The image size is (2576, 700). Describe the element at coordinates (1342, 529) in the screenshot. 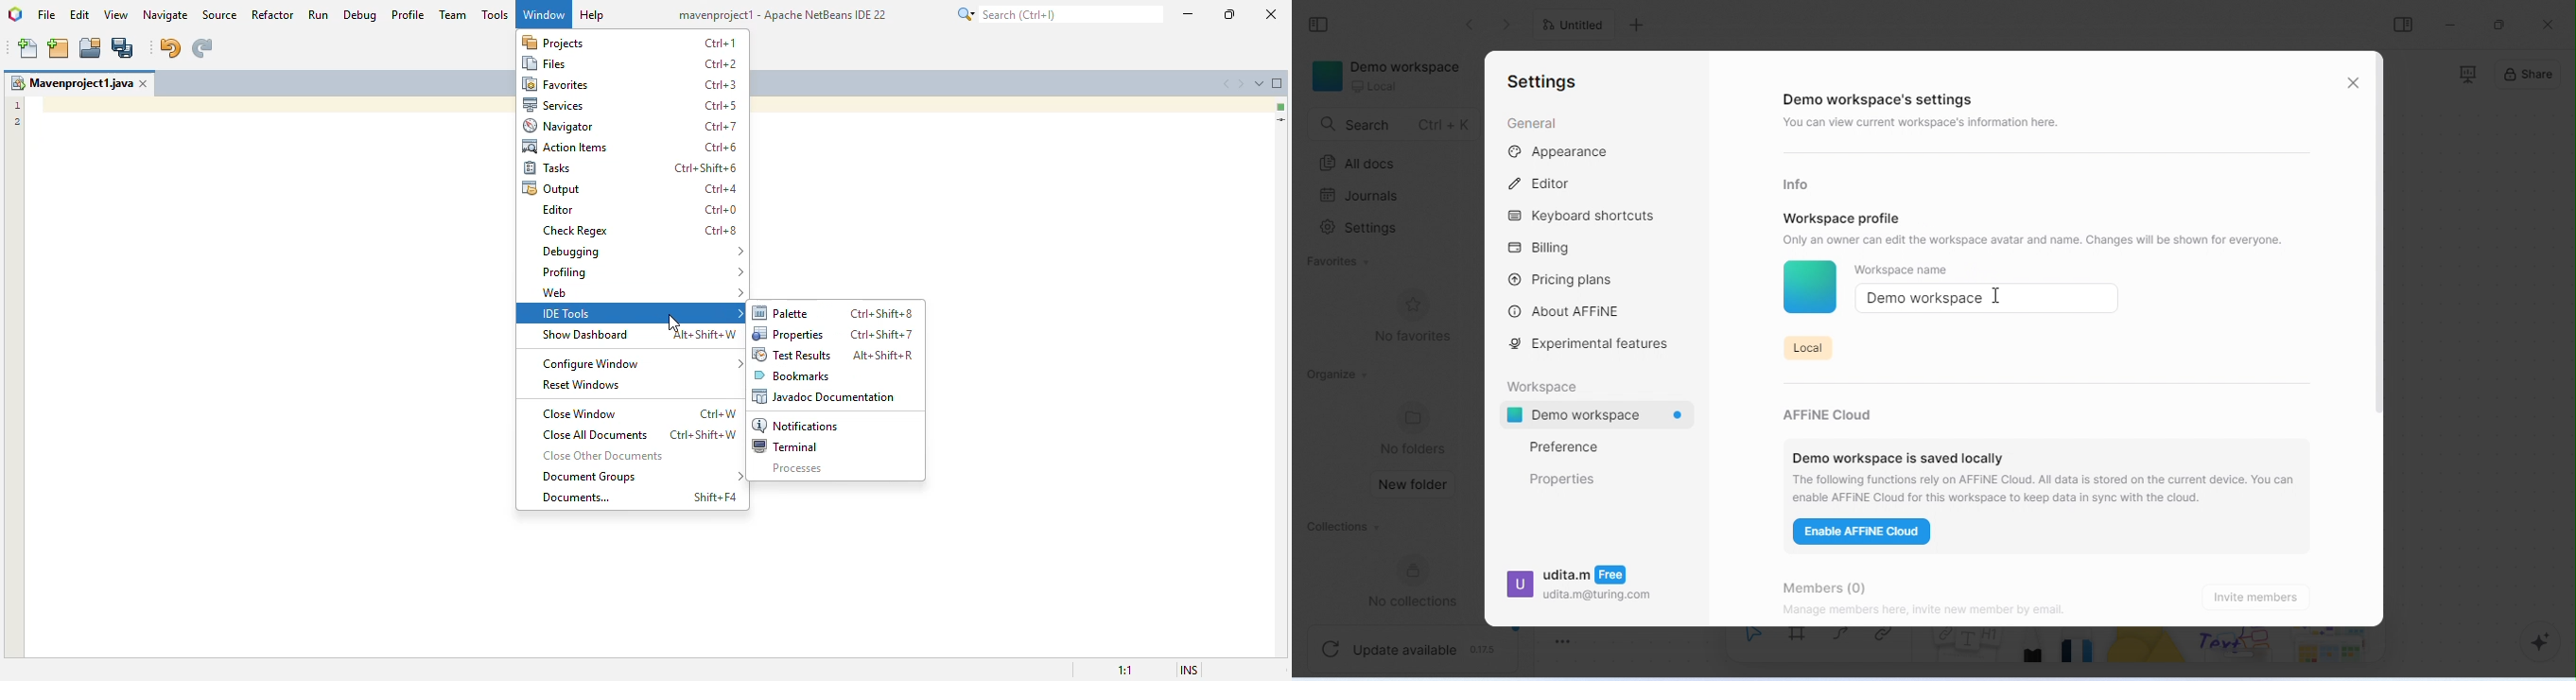

I see `collections` at that location.